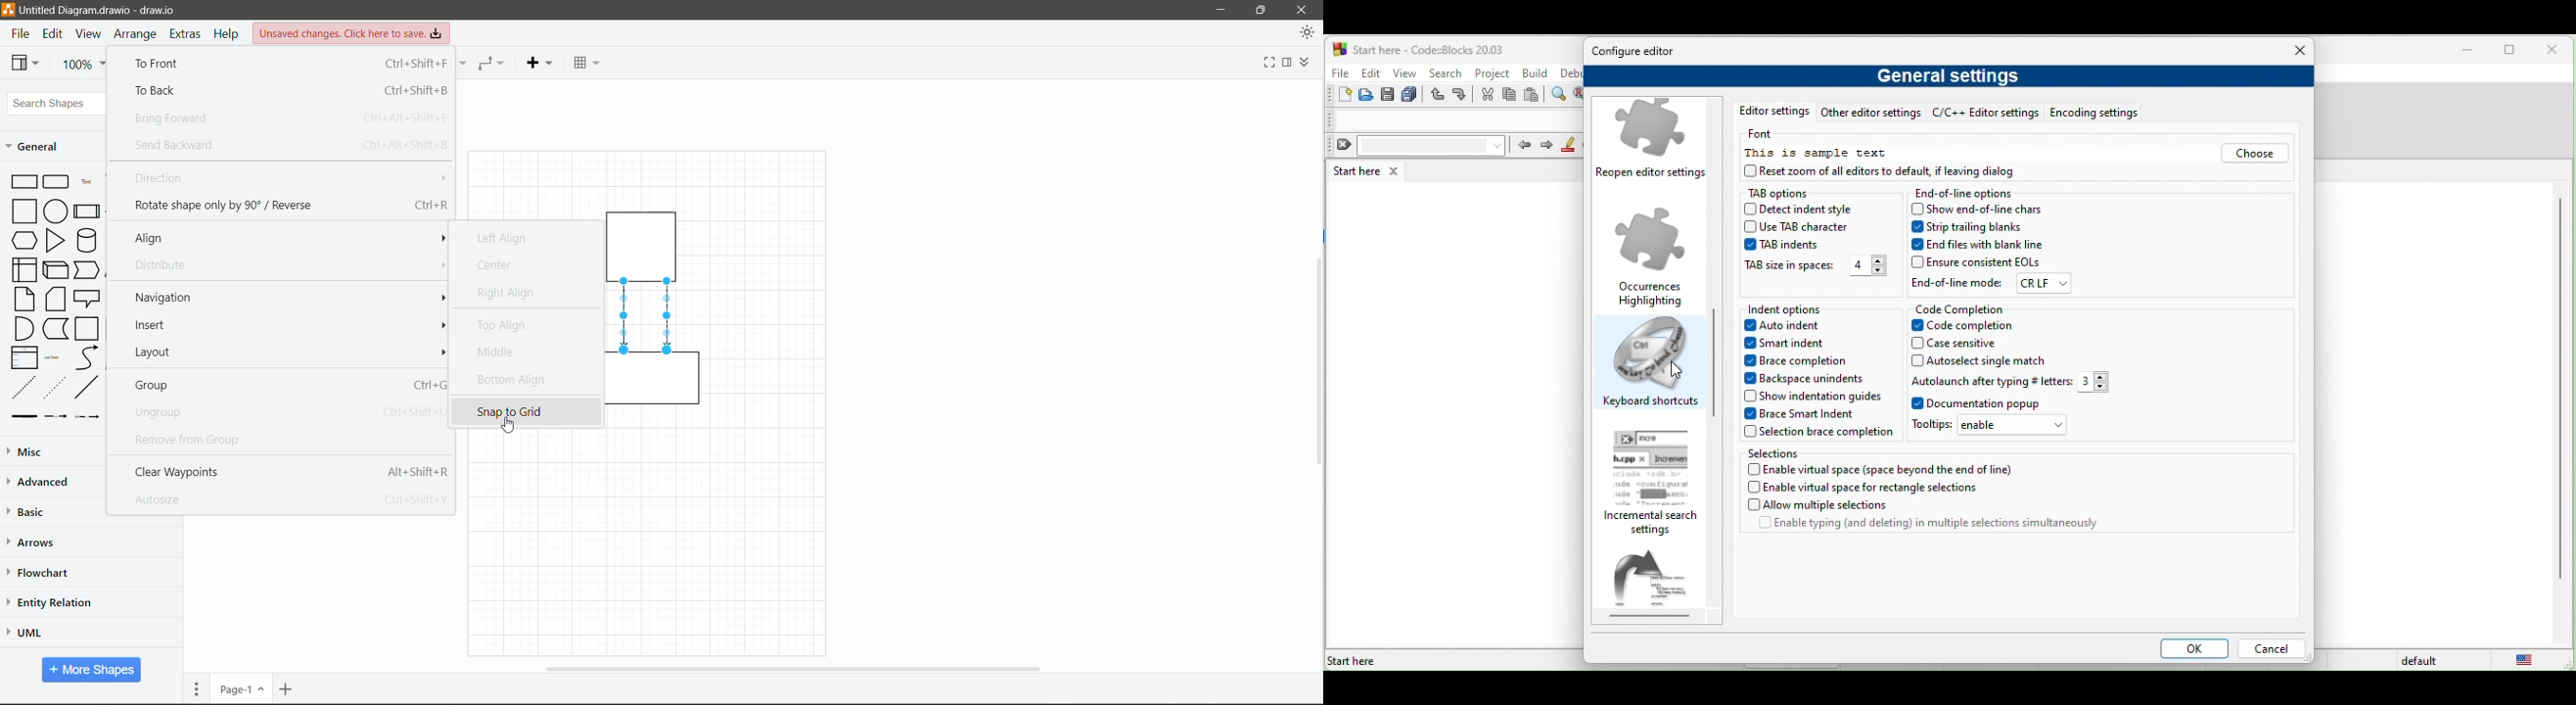  What do you see at coordinates (1789, 267) in the screenshot?
I see `tab size` at bounding box center [1789, 267].